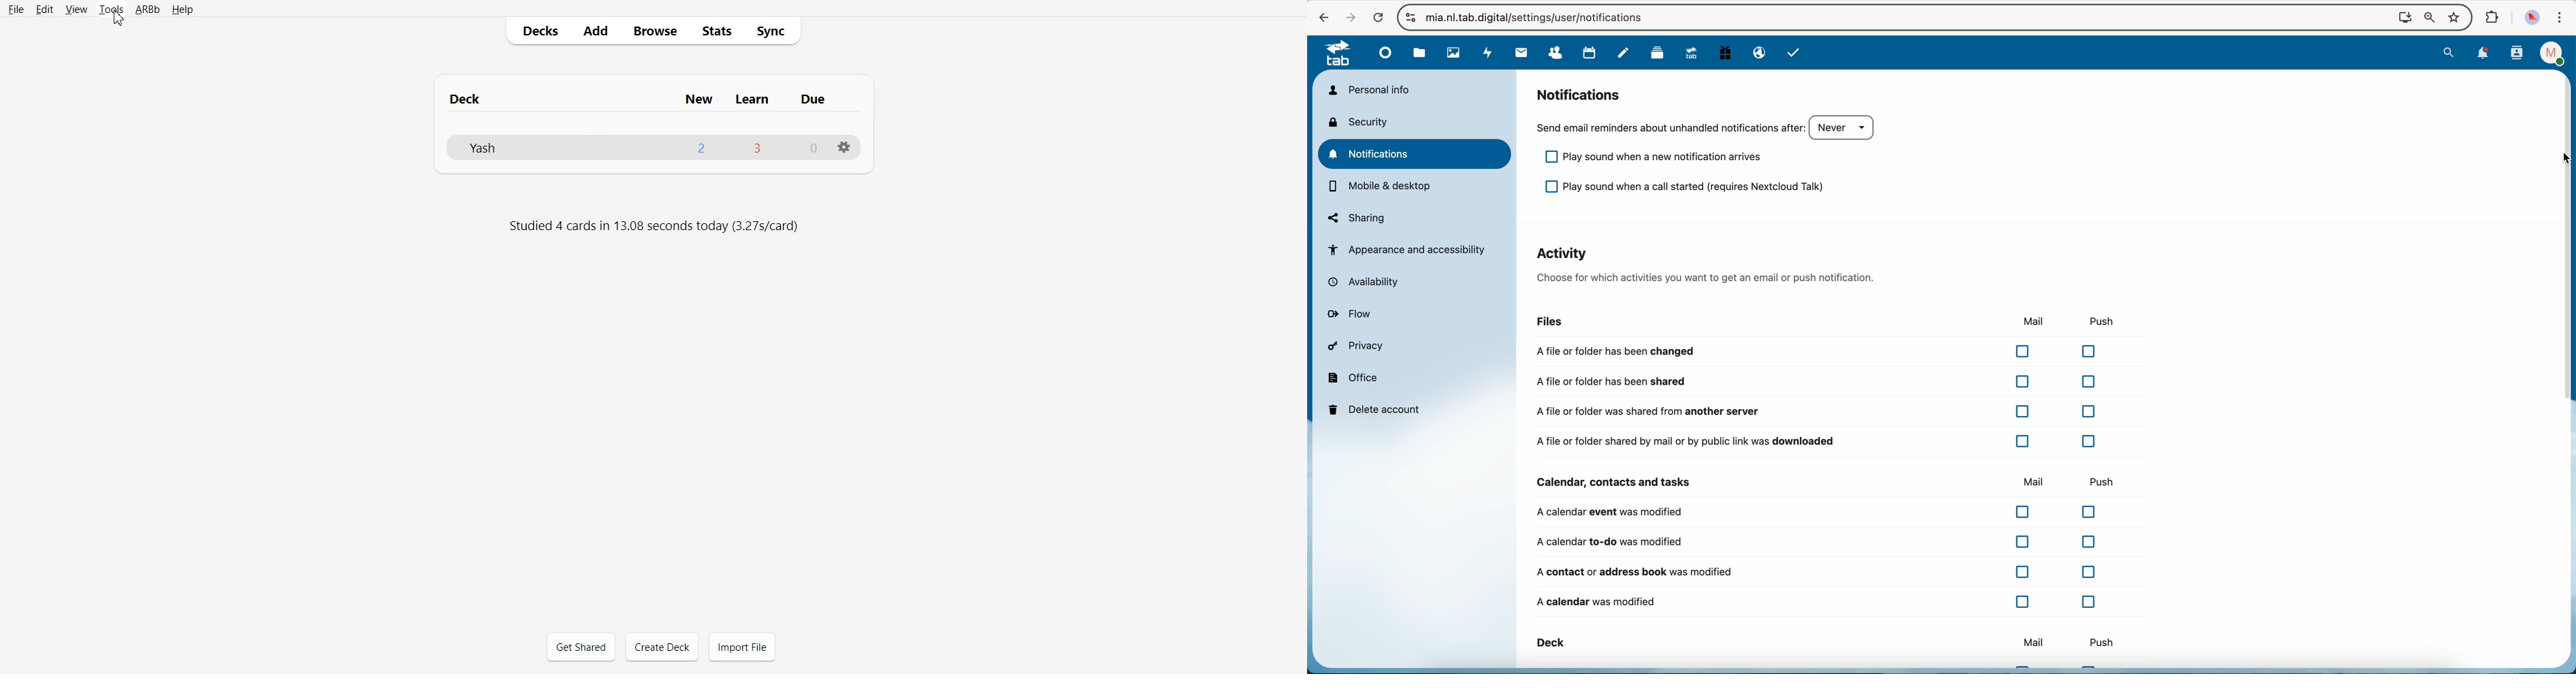 The width and height of the screenshot is (2576, 700). What do you see at coordinates (182, 10) in the screenshot?
I see `Help` at bounding box center [182, 10].